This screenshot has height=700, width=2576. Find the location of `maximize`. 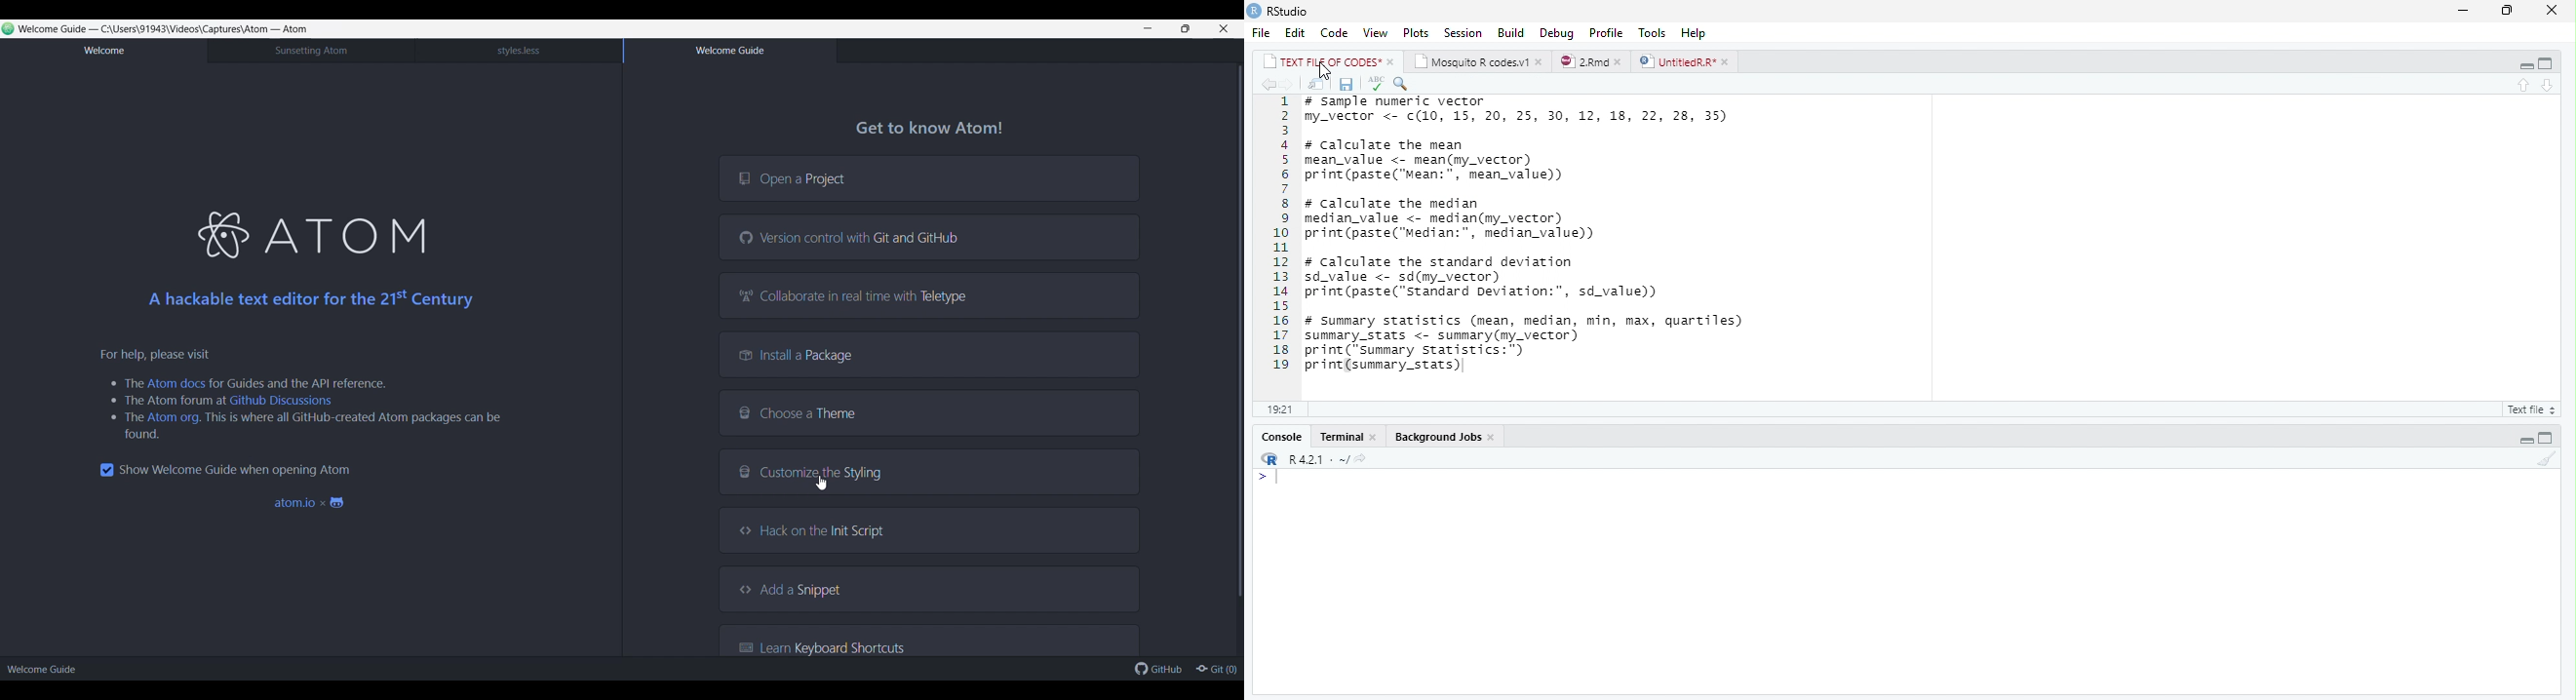

maximize is located at coordinates (2545, 439).